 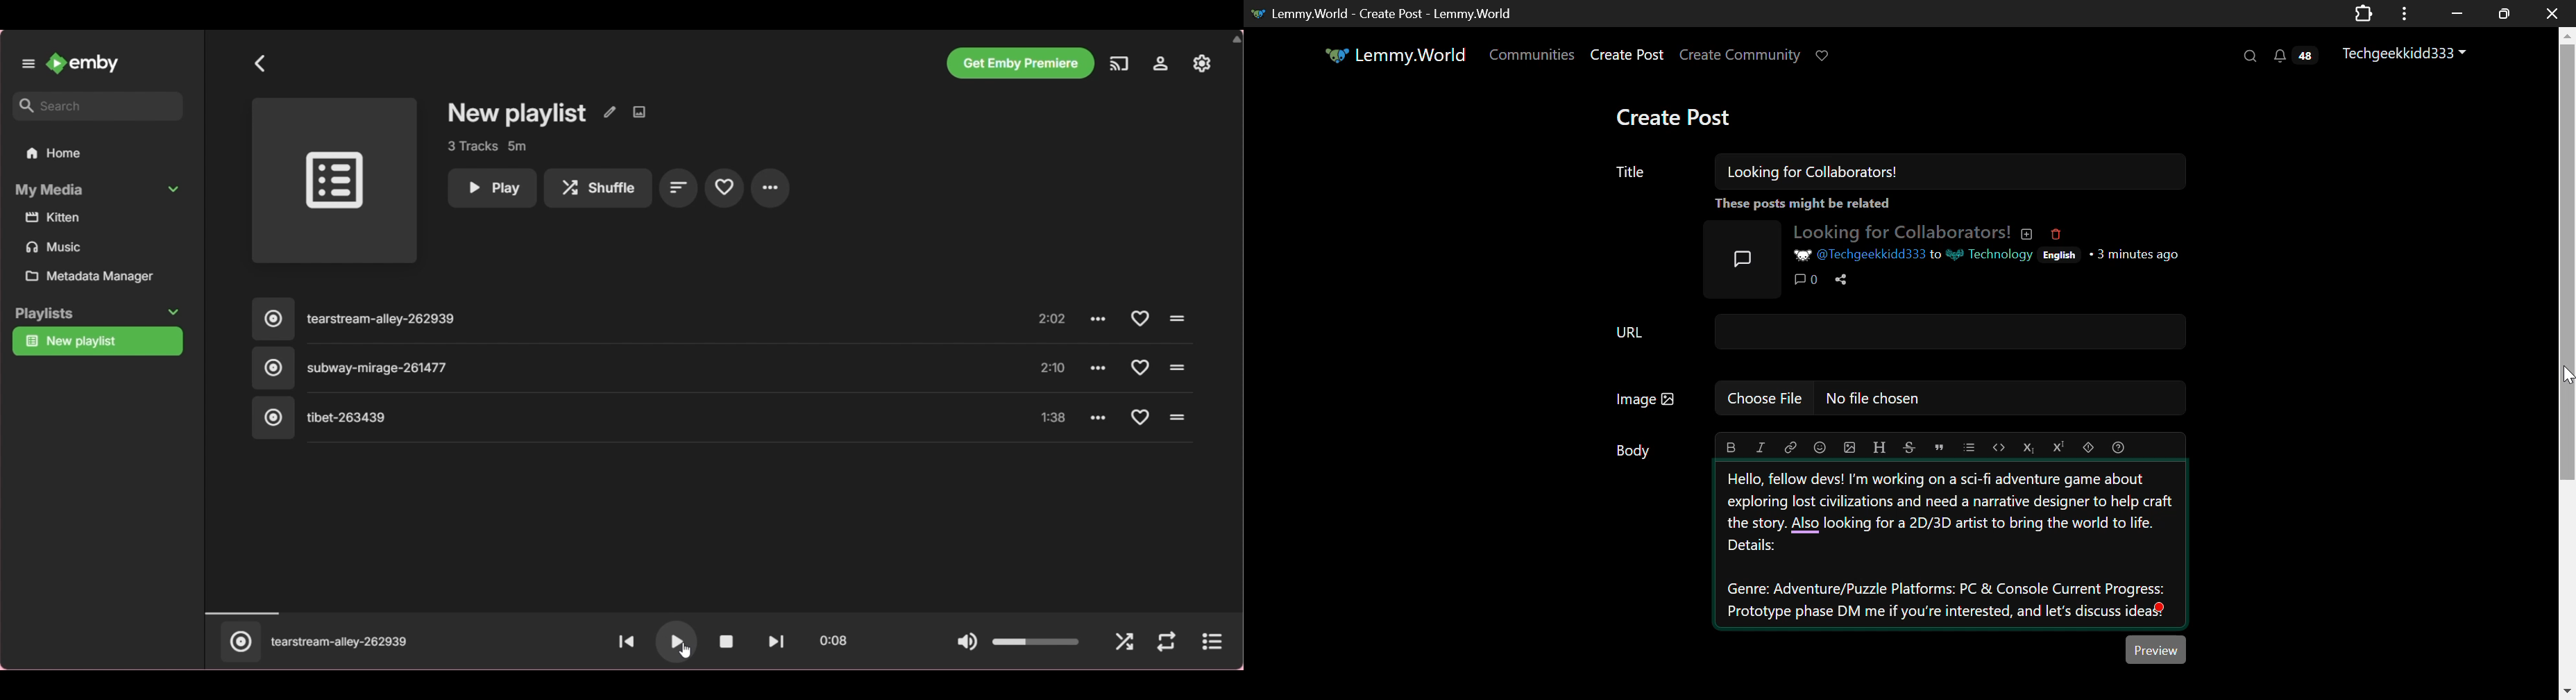 What do you see at coordinates (2055, 233) in the screenshot?
I see `Deleted` at bounding box center [2055, 233].